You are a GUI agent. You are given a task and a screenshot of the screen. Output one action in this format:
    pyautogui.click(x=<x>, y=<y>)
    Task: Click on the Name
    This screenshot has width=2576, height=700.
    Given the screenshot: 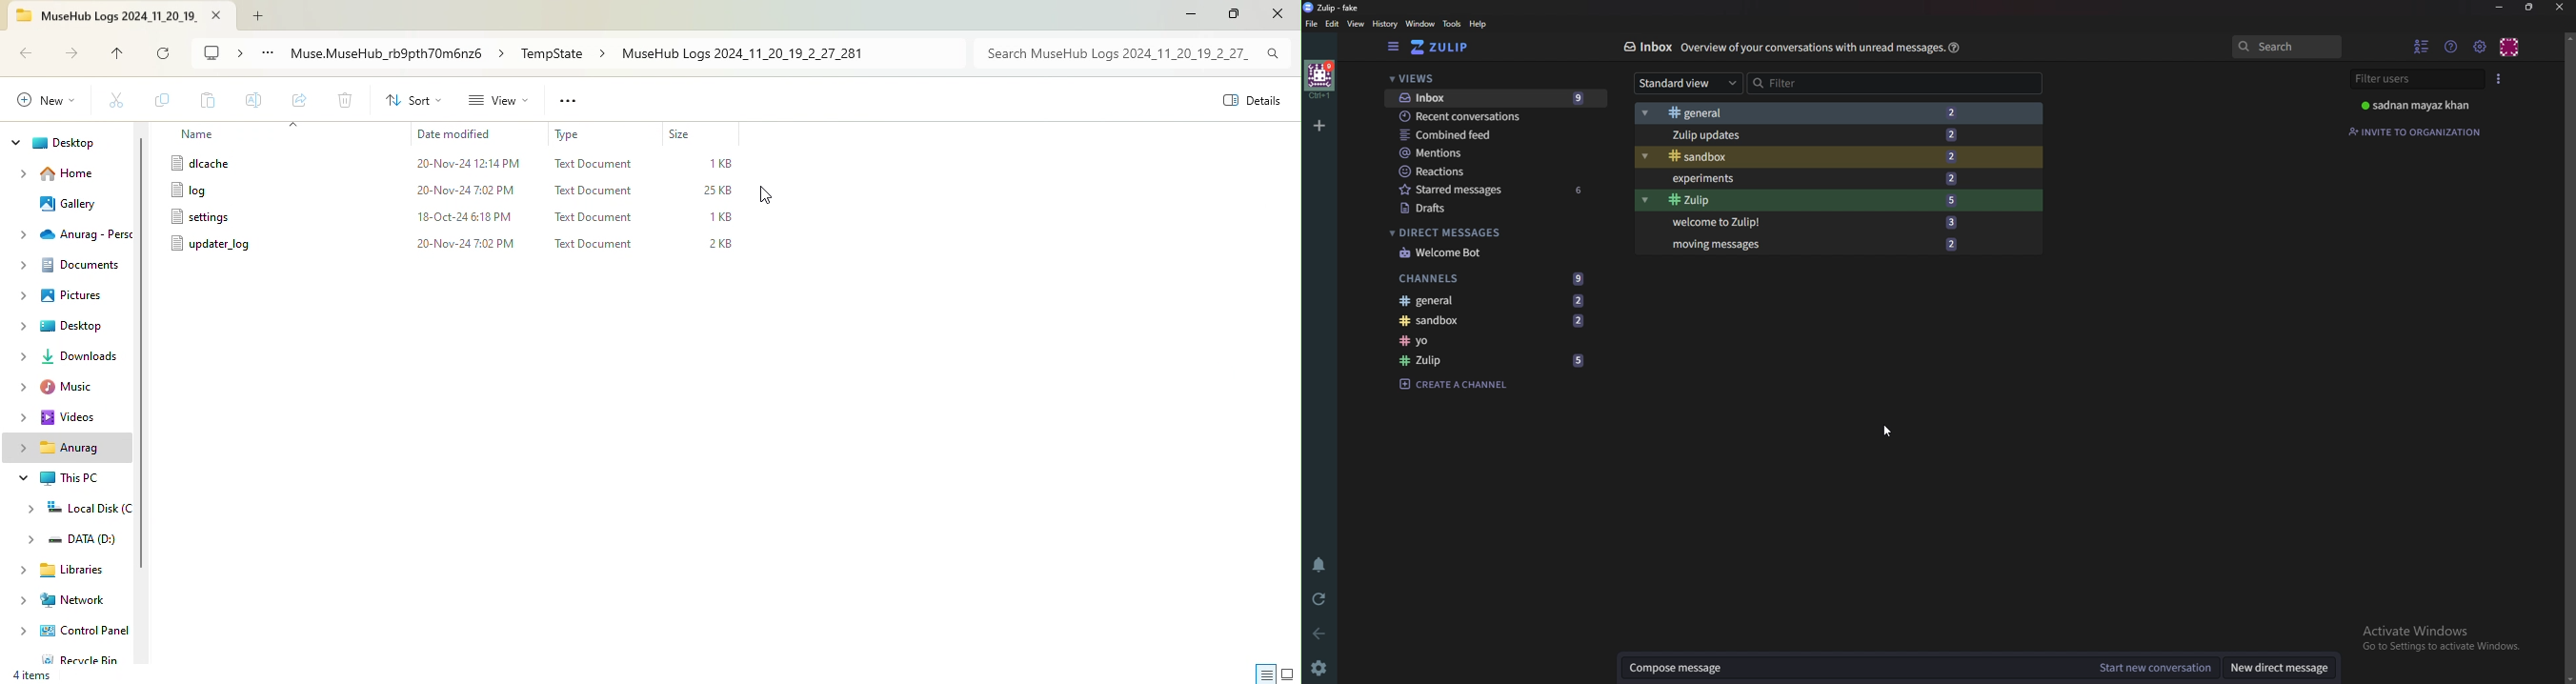 What is the action you would take?
    pyautogui.click(x=198, y=134)
    